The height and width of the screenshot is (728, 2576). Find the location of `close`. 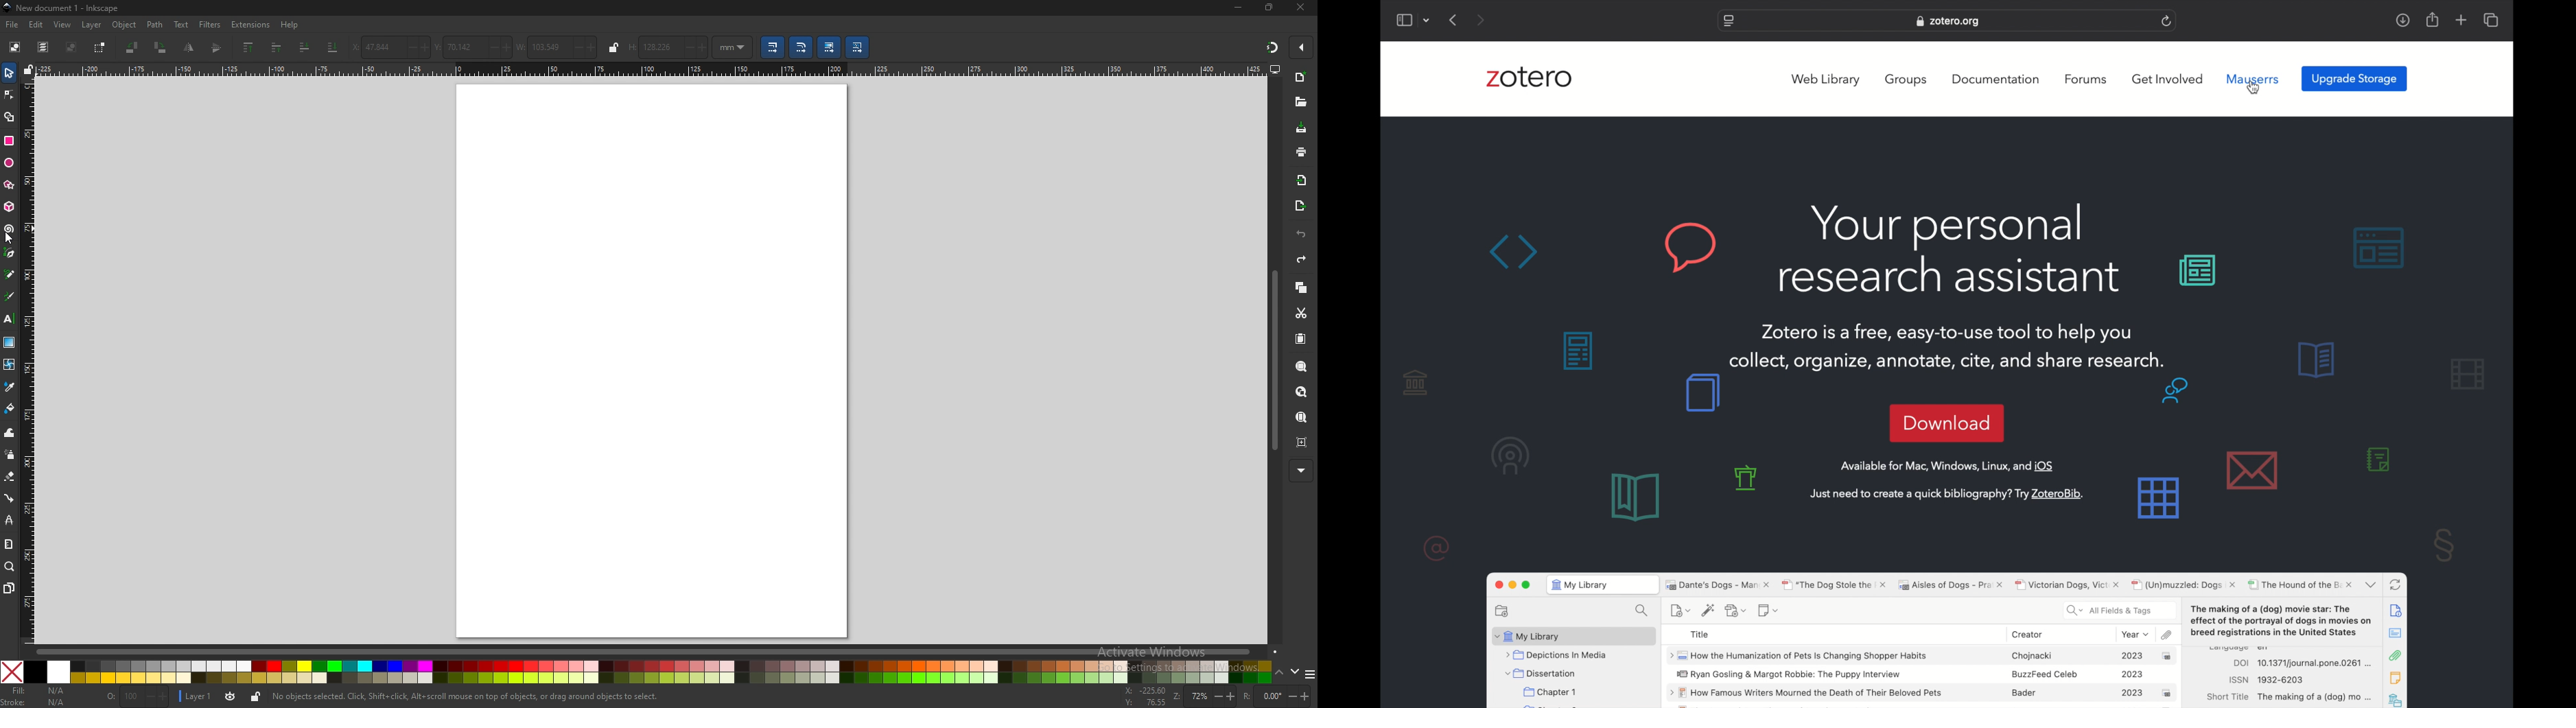

close is located at coordinates (1300, 8).